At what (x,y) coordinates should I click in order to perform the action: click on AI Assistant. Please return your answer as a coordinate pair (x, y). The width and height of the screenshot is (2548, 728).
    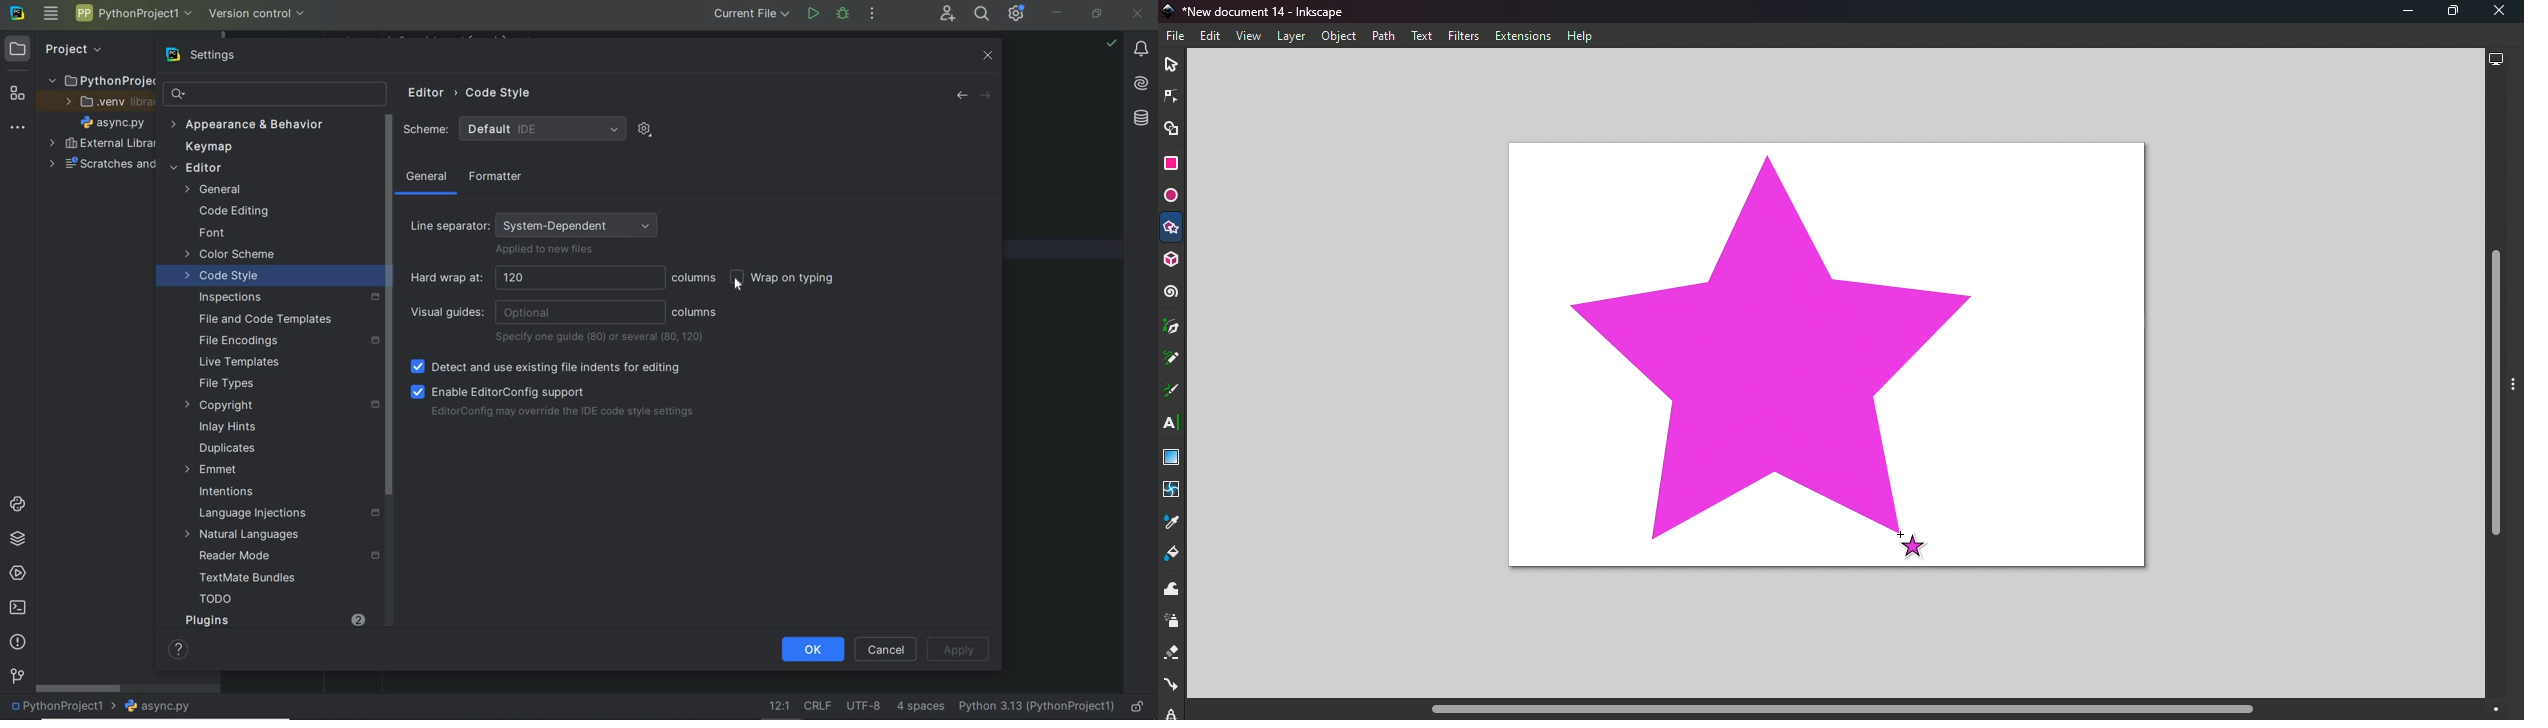
    Looking at the image, I should click on (1141, 83).